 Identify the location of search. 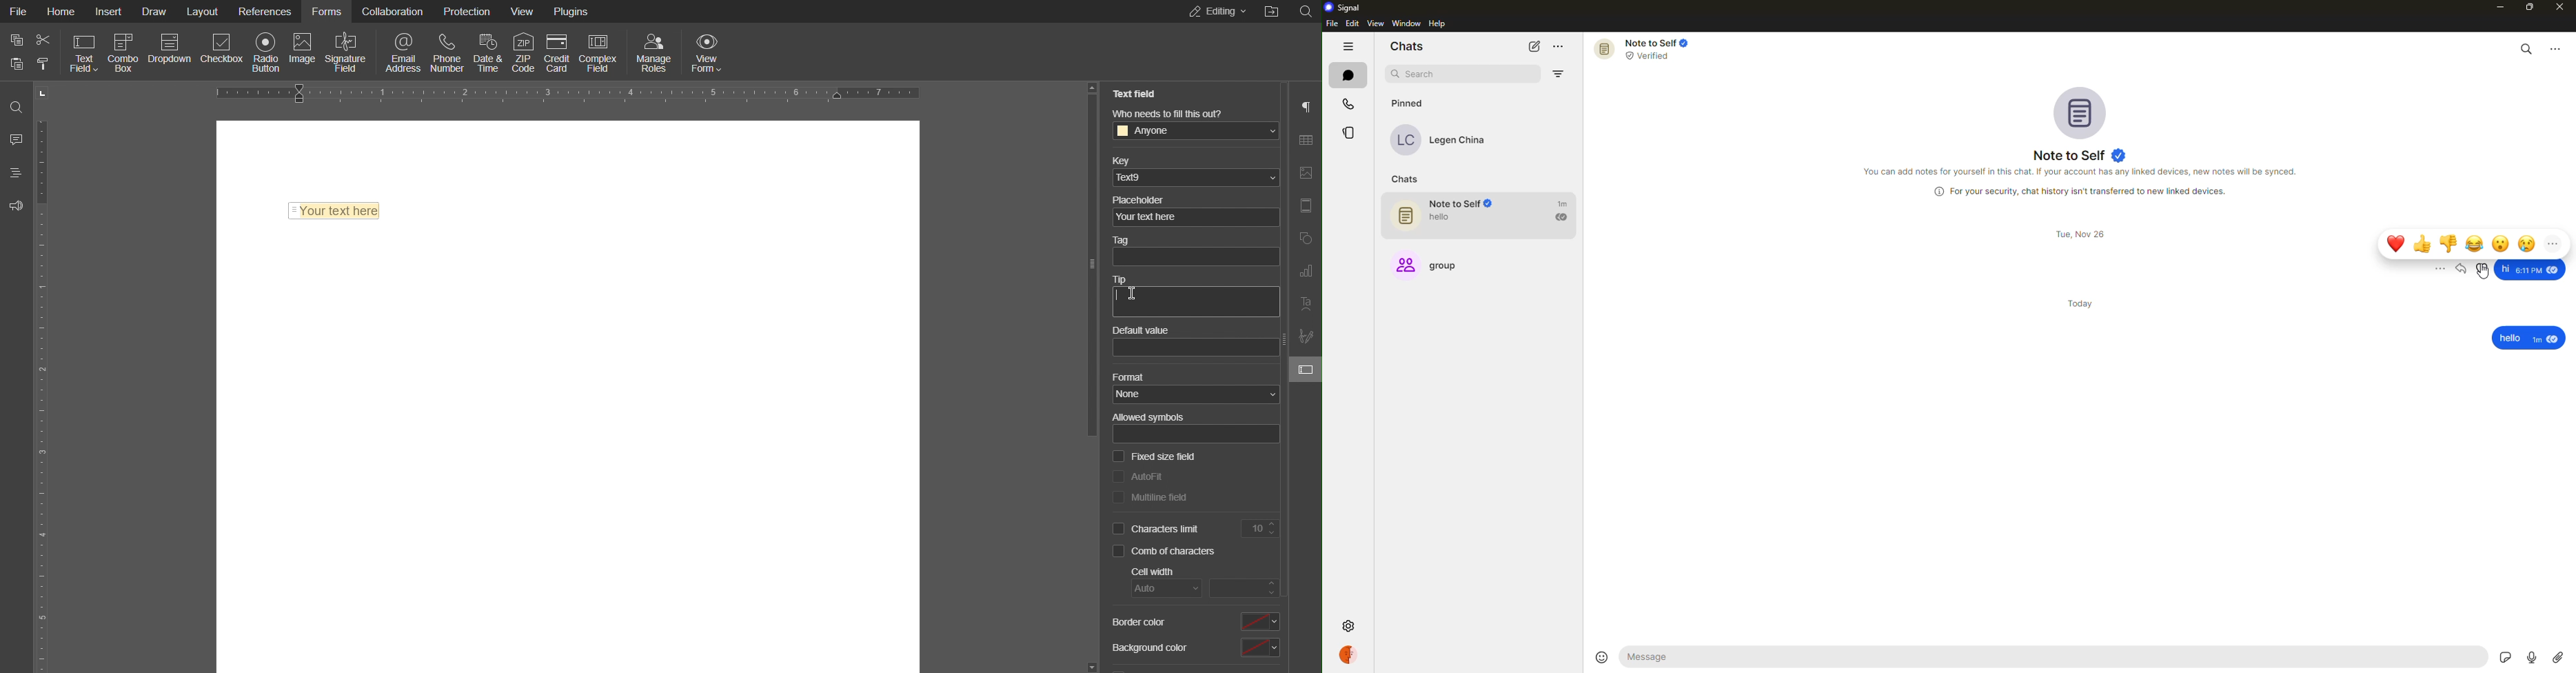
(2527, 46).